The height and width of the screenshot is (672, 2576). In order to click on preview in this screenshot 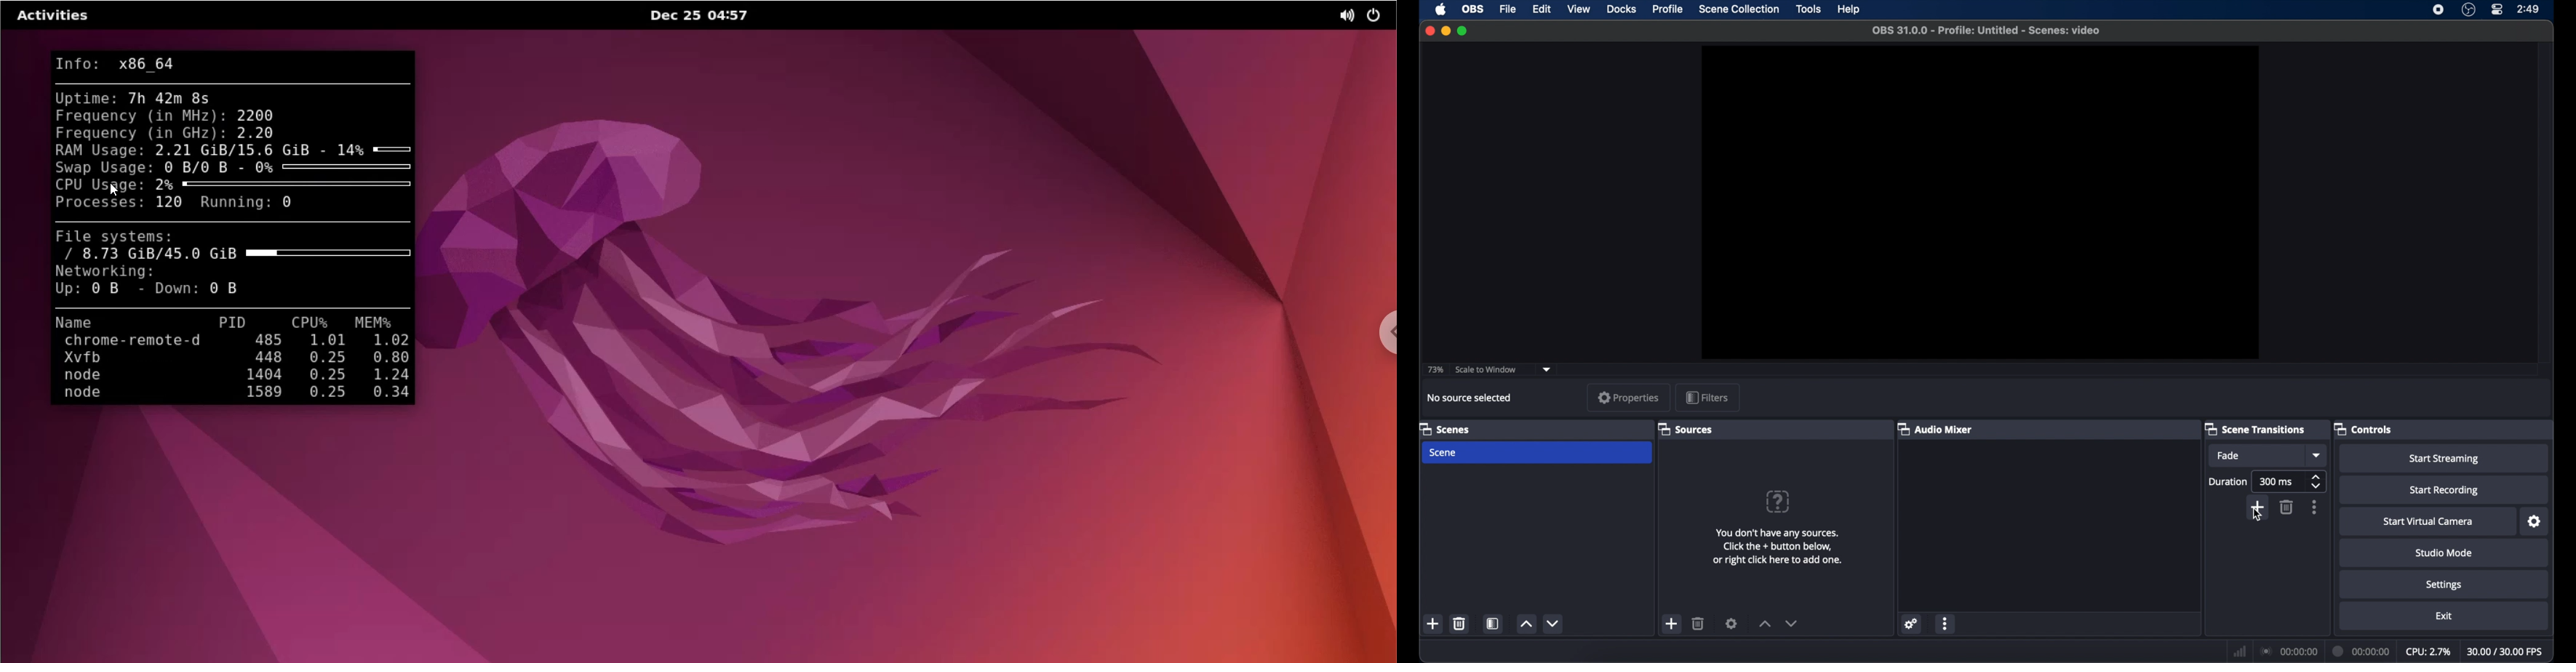, I will do `click(1980, 203)`.